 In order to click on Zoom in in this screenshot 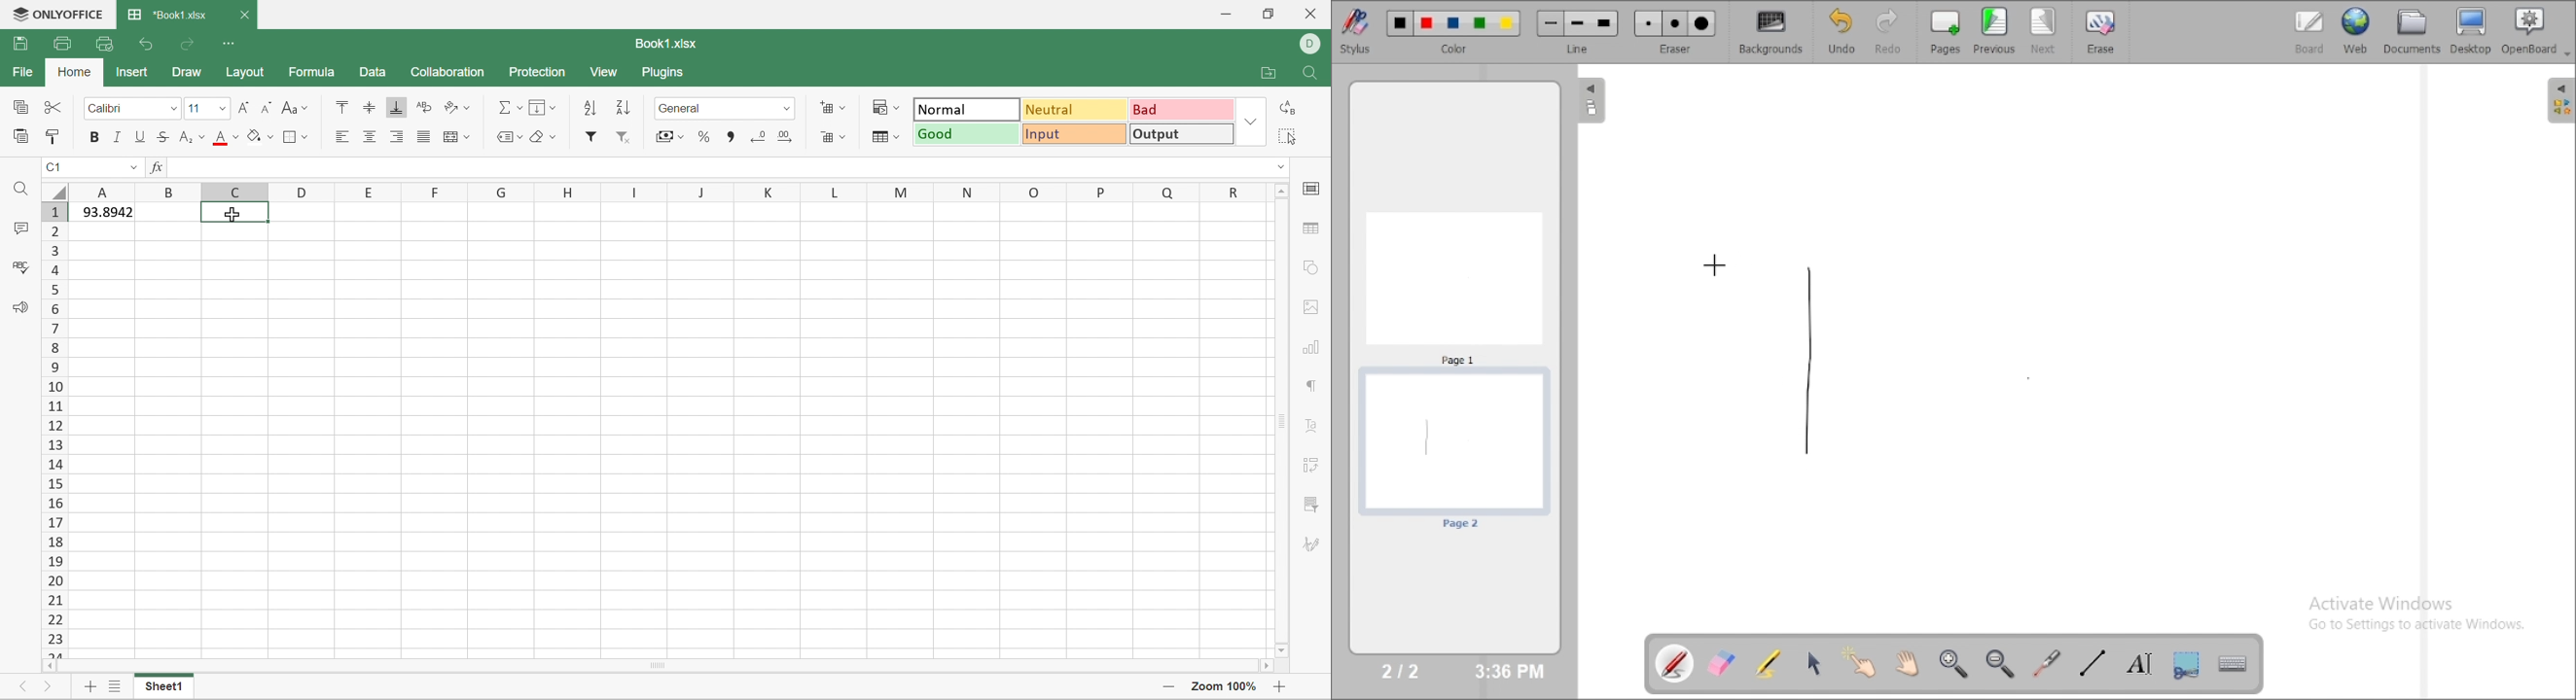, I will do `click(1280, 687)`.